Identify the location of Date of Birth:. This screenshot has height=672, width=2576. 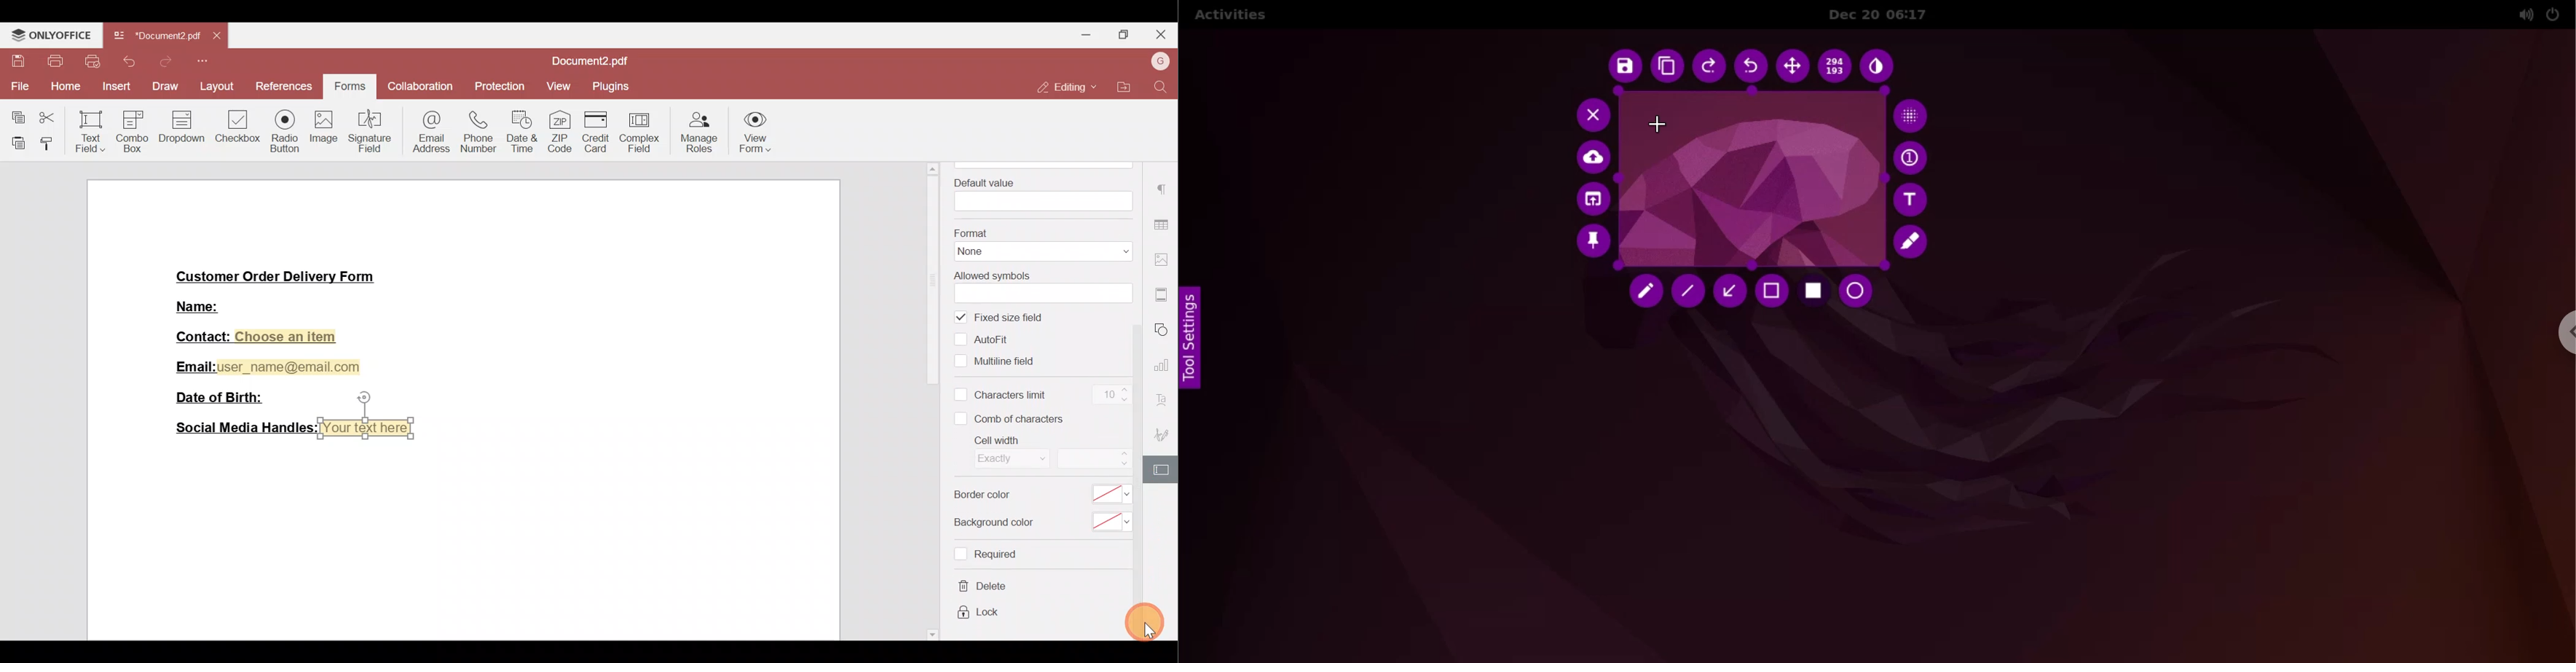
(225, 397).